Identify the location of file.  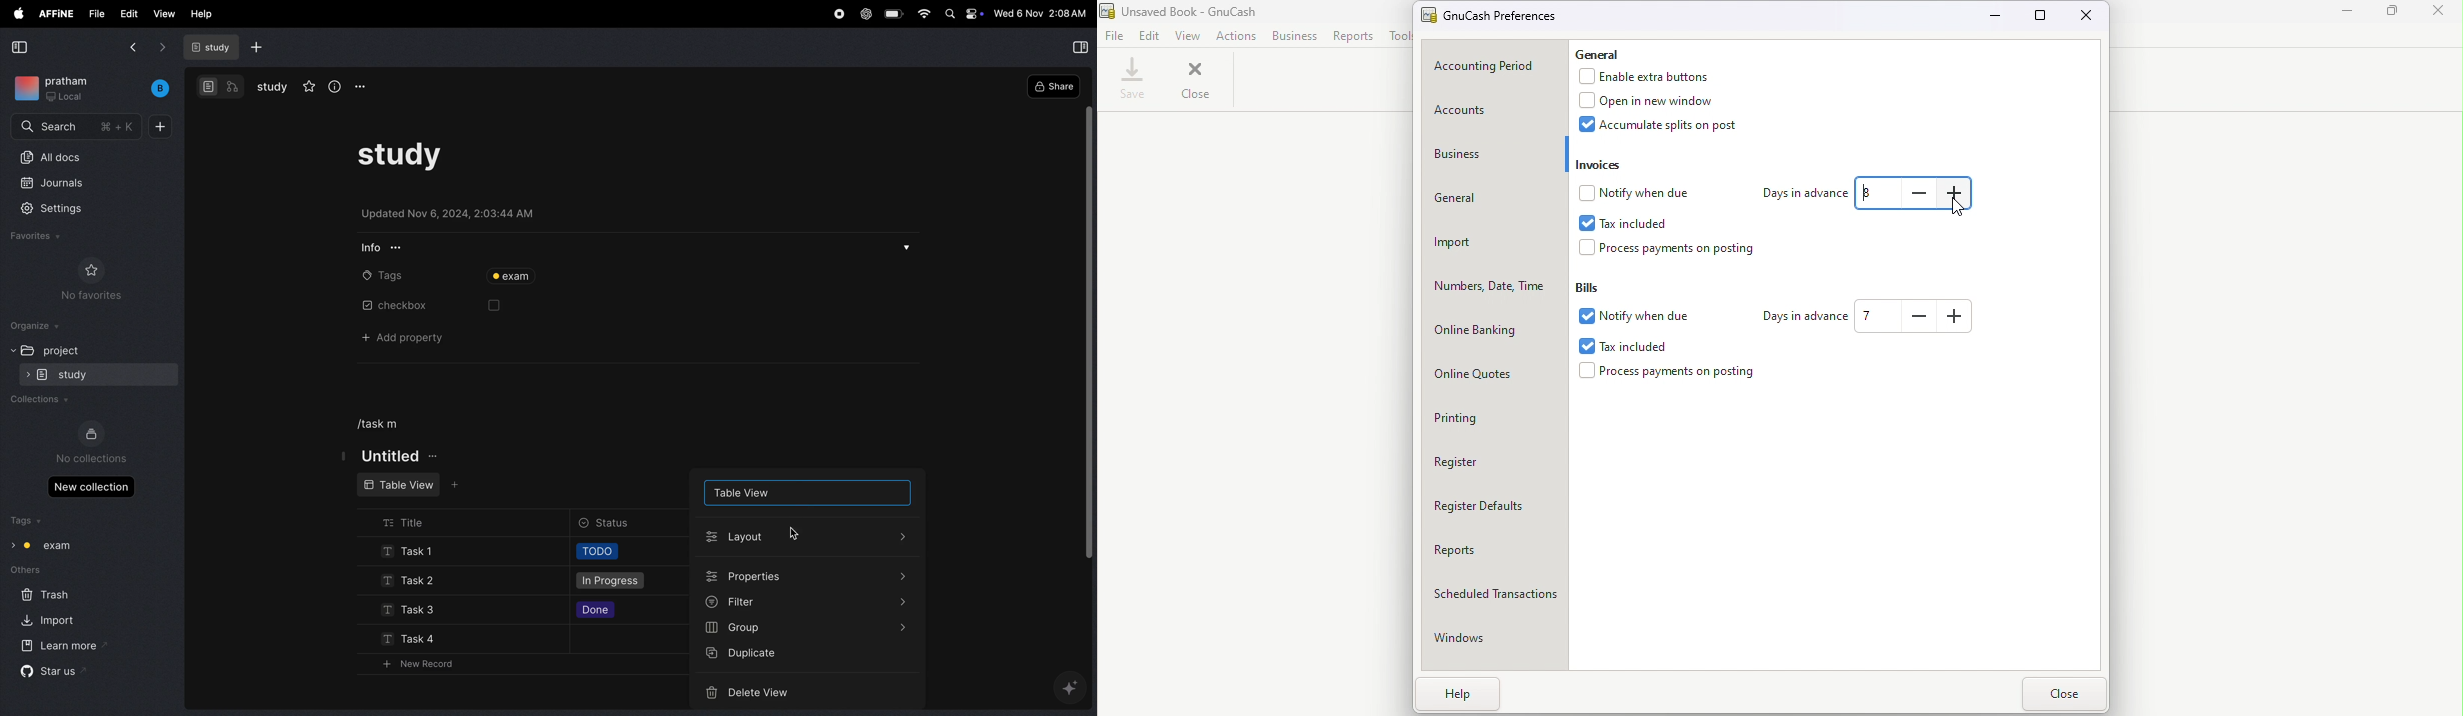
(94, 14).